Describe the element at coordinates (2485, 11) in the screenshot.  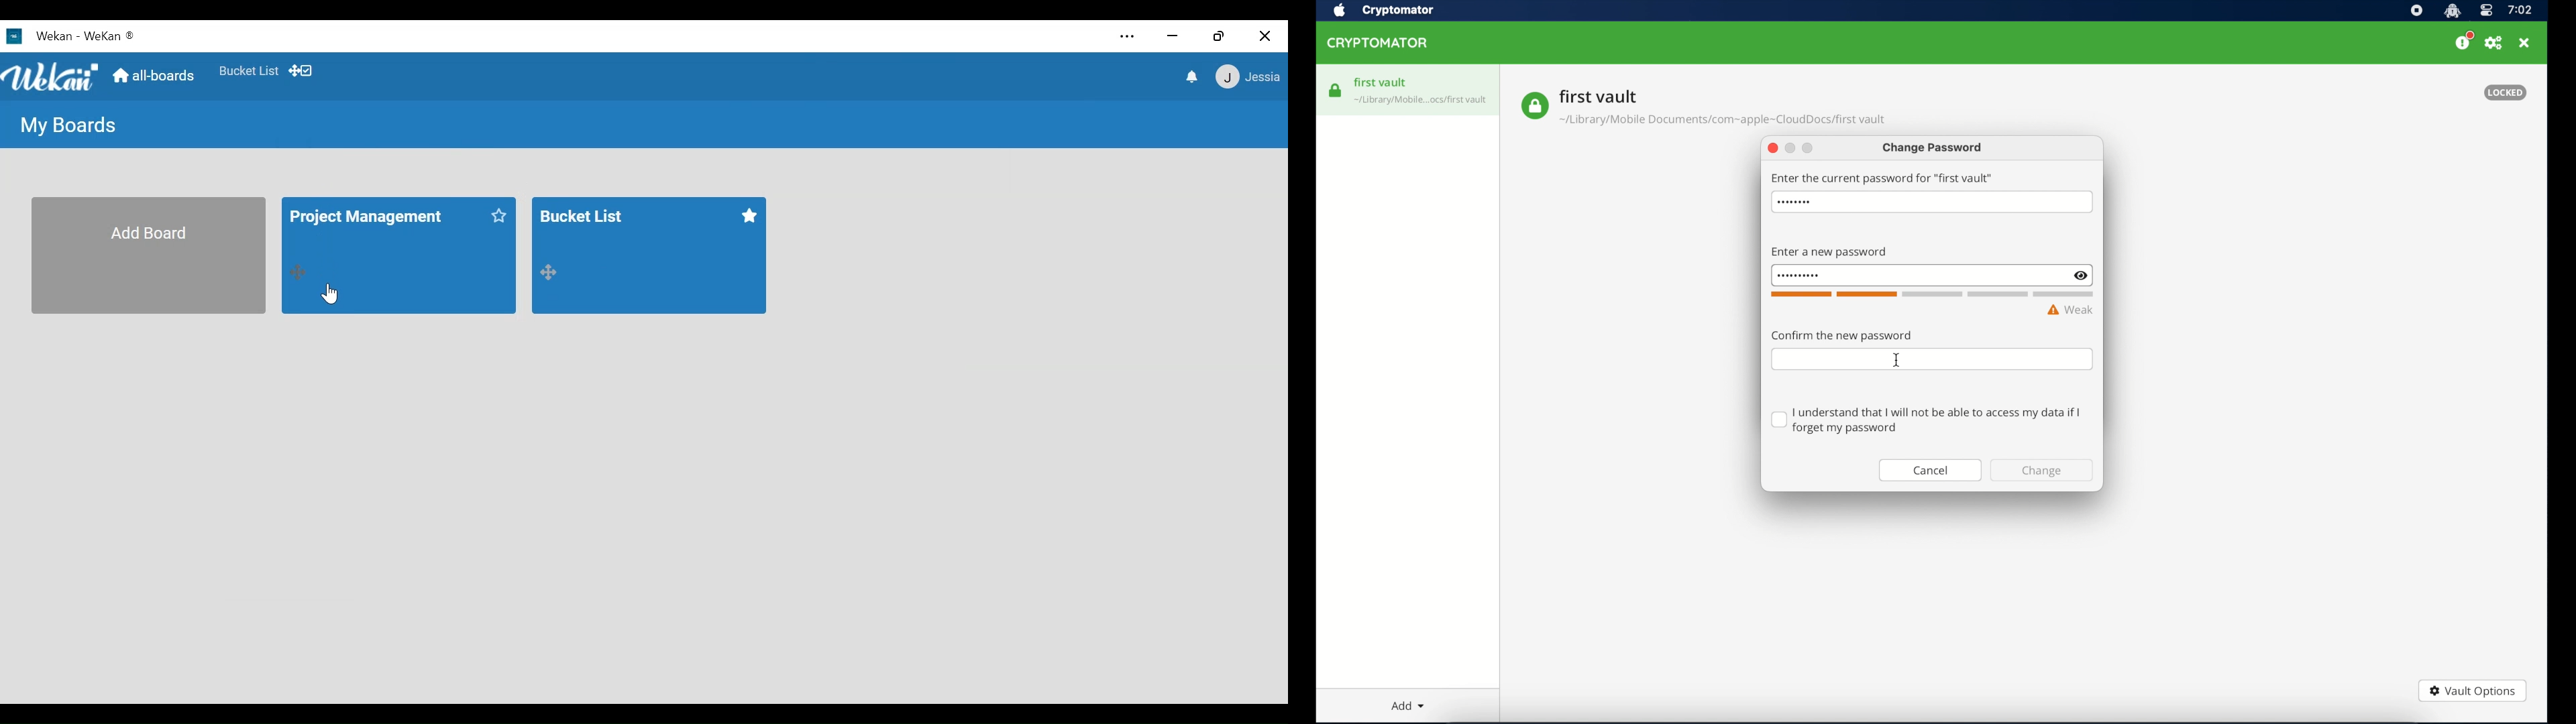
I see `control center` at that location.